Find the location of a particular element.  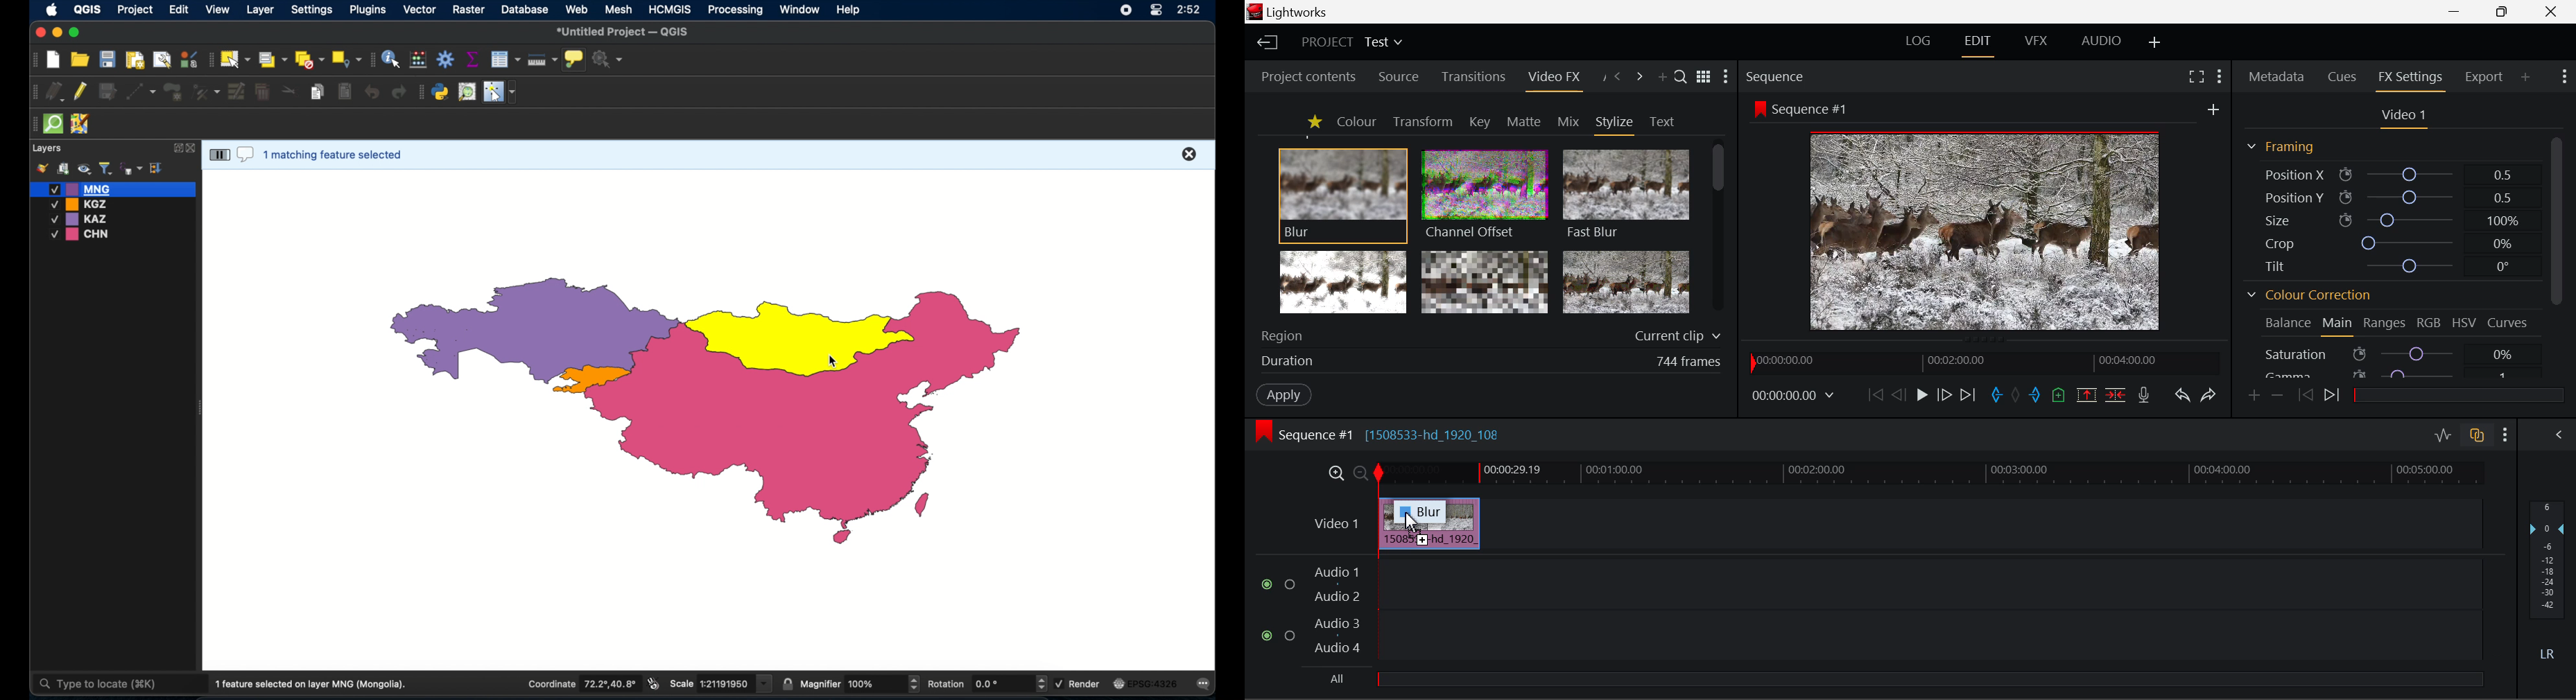

edit is located at coordinates (179, 10).